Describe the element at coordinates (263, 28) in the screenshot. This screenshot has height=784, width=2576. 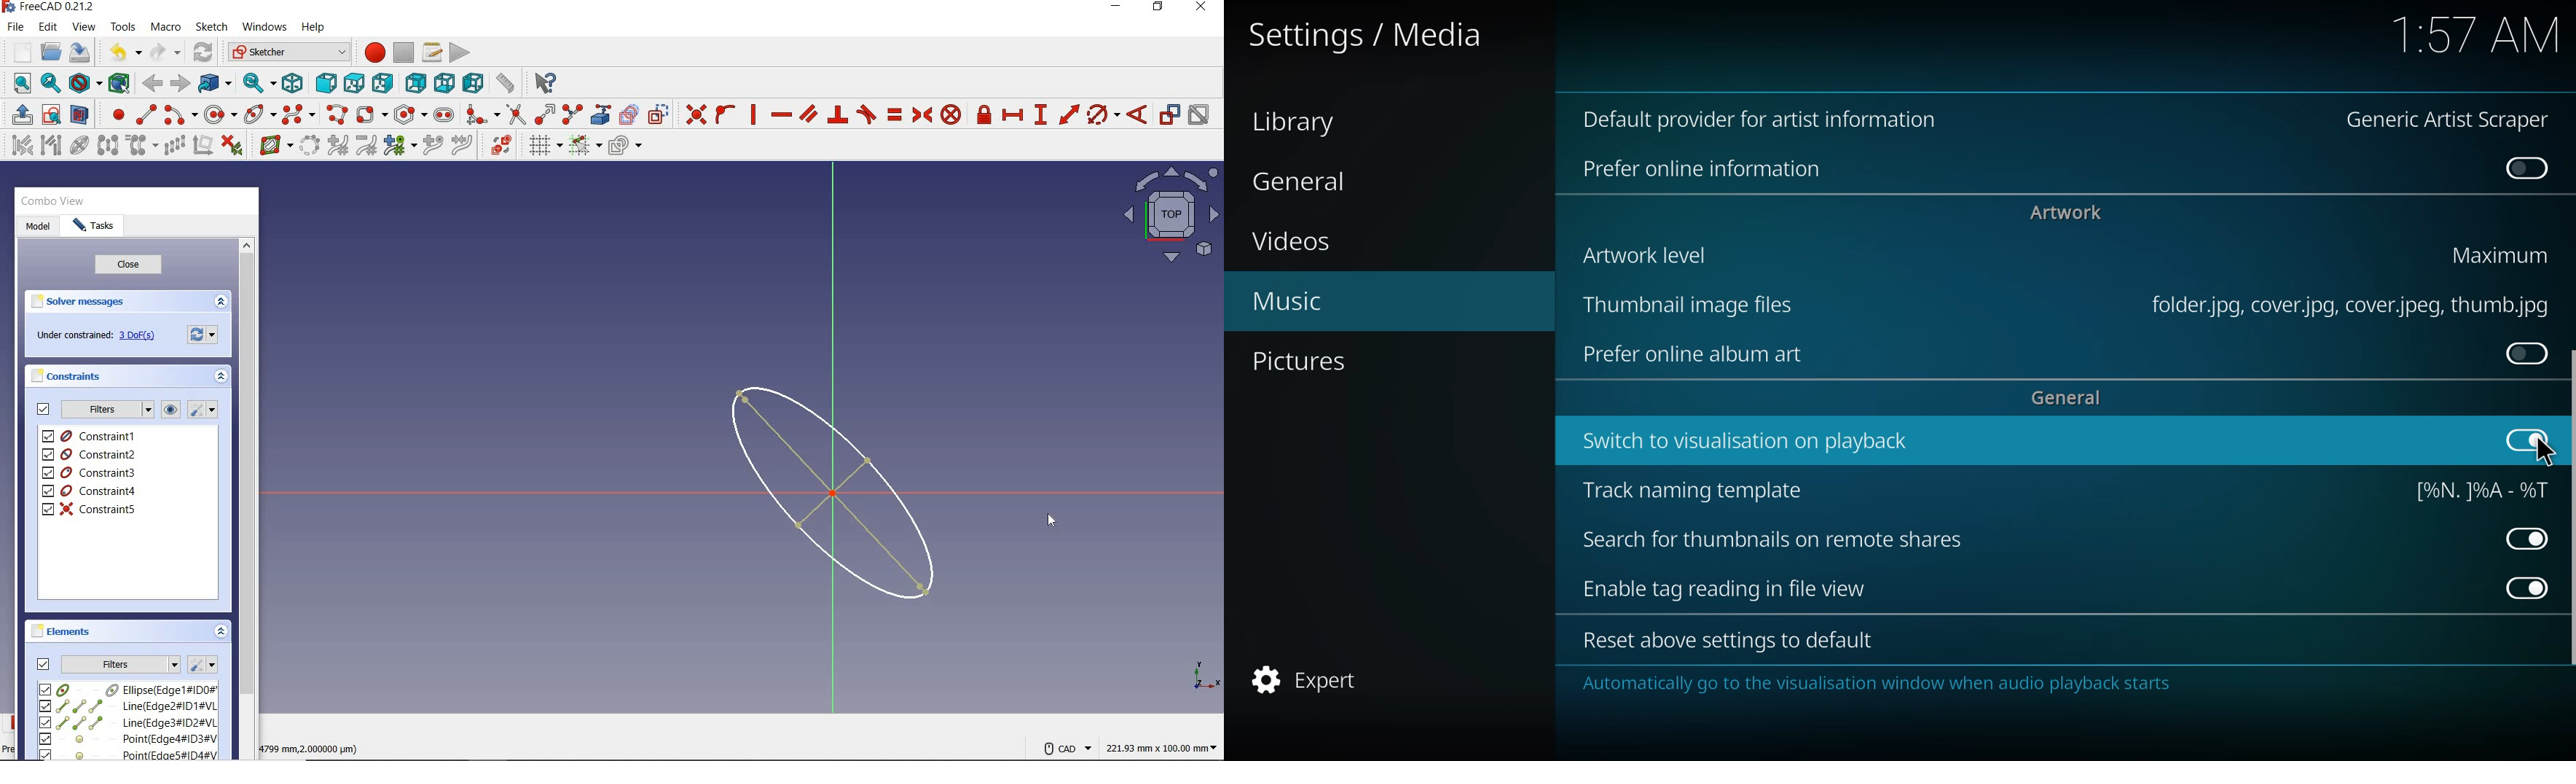
I see `windows` at that location.